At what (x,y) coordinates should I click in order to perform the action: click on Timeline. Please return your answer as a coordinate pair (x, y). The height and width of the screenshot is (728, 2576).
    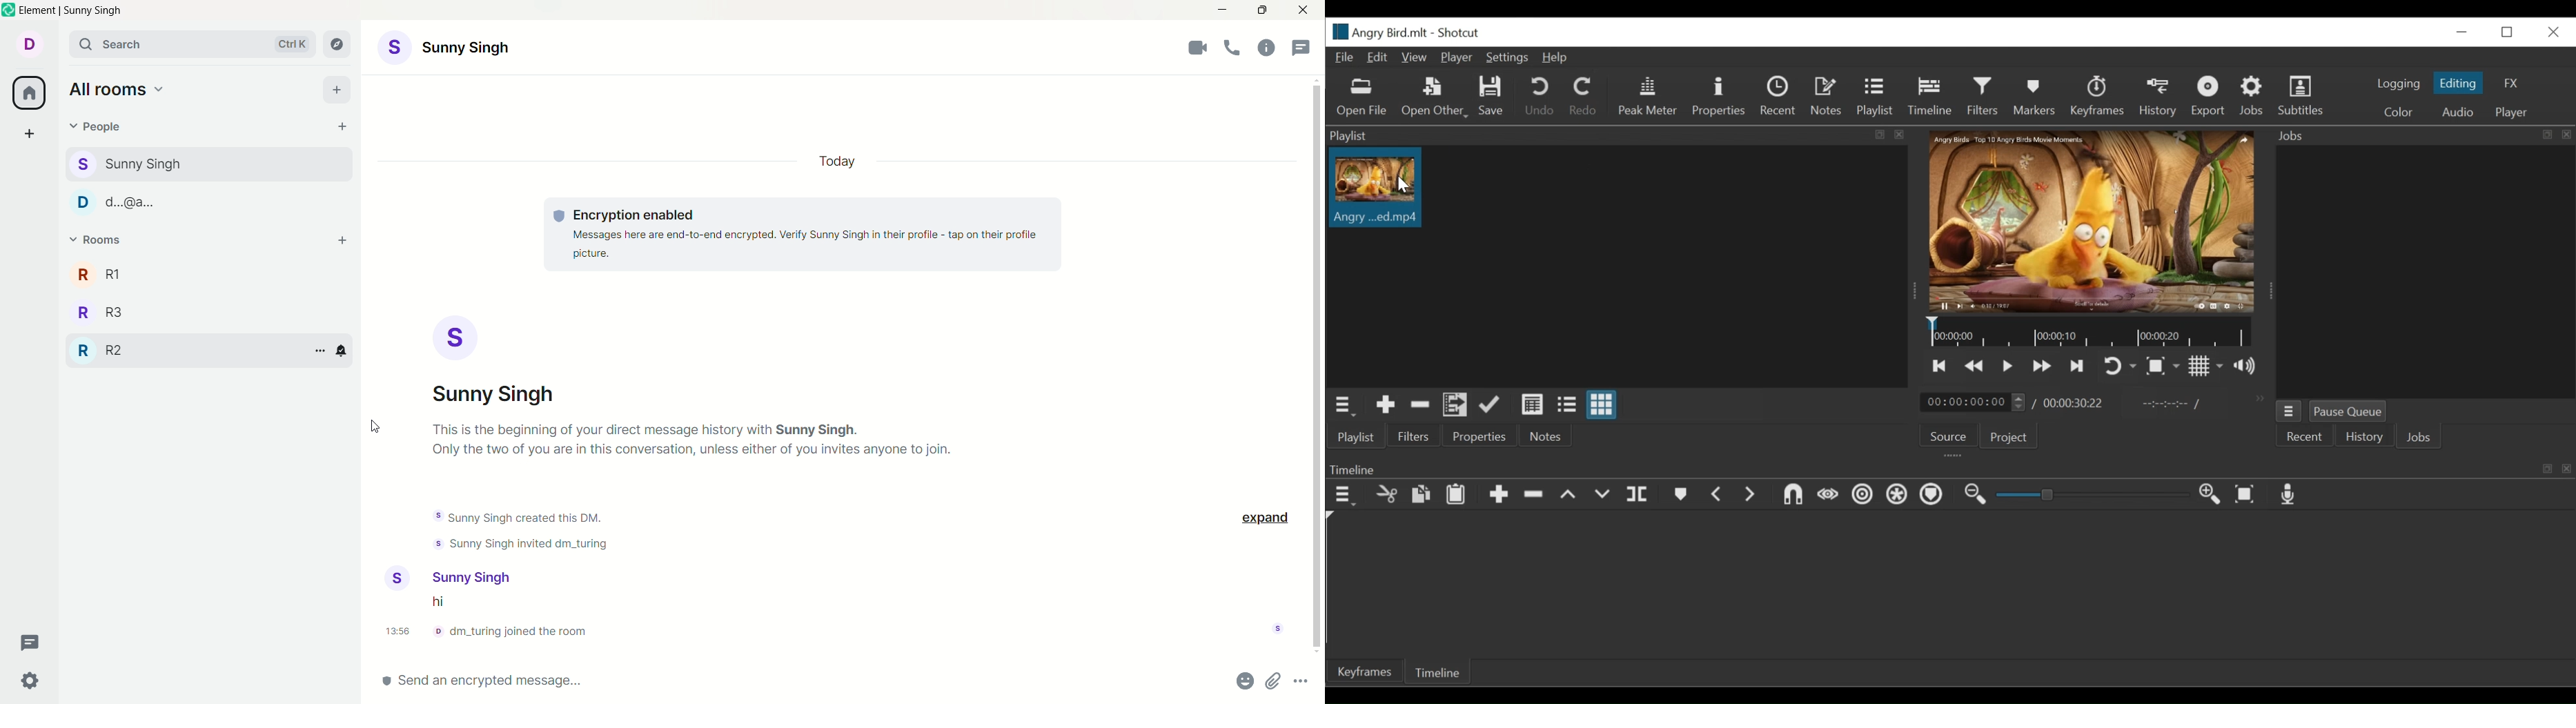
    Looking at the image, I should click on (1930, 97).